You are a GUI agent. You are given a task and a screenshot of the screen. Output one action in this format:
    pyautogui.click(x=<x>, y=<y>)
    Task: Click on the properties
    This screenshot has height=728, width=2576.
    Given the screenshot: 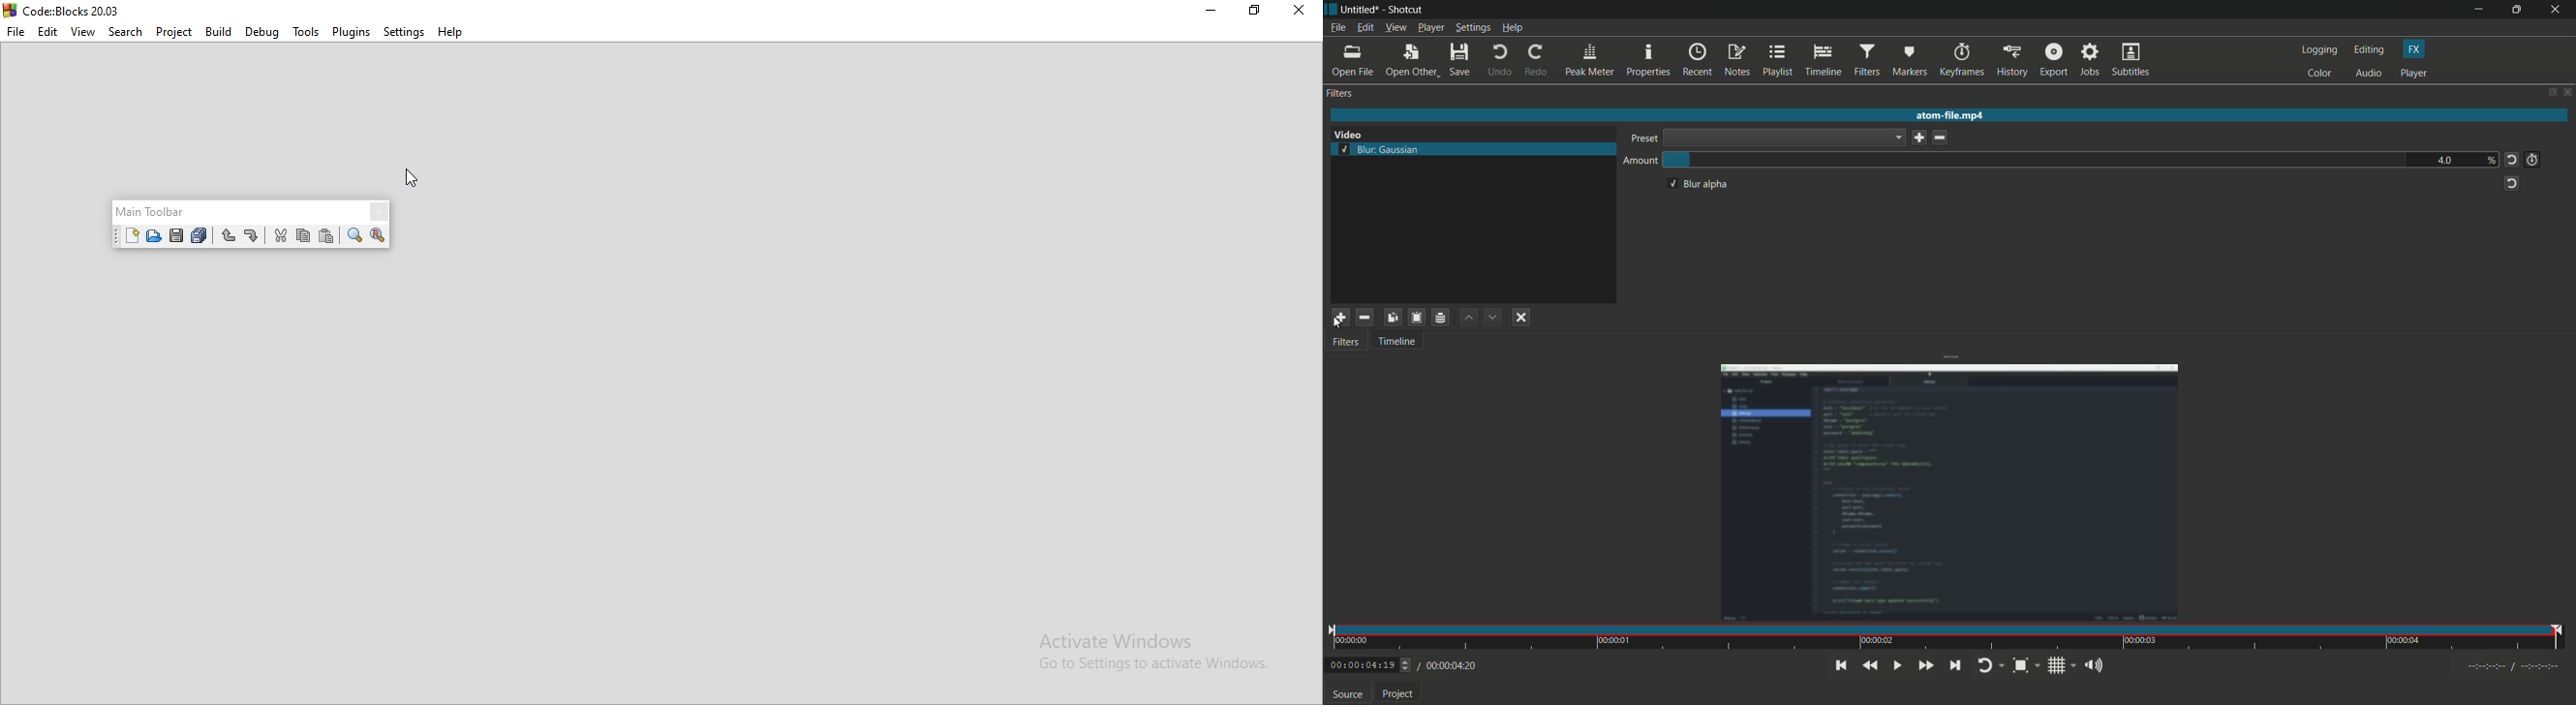 What is the action you would take?
    pyautogui.click(x=1647, y=61)
    